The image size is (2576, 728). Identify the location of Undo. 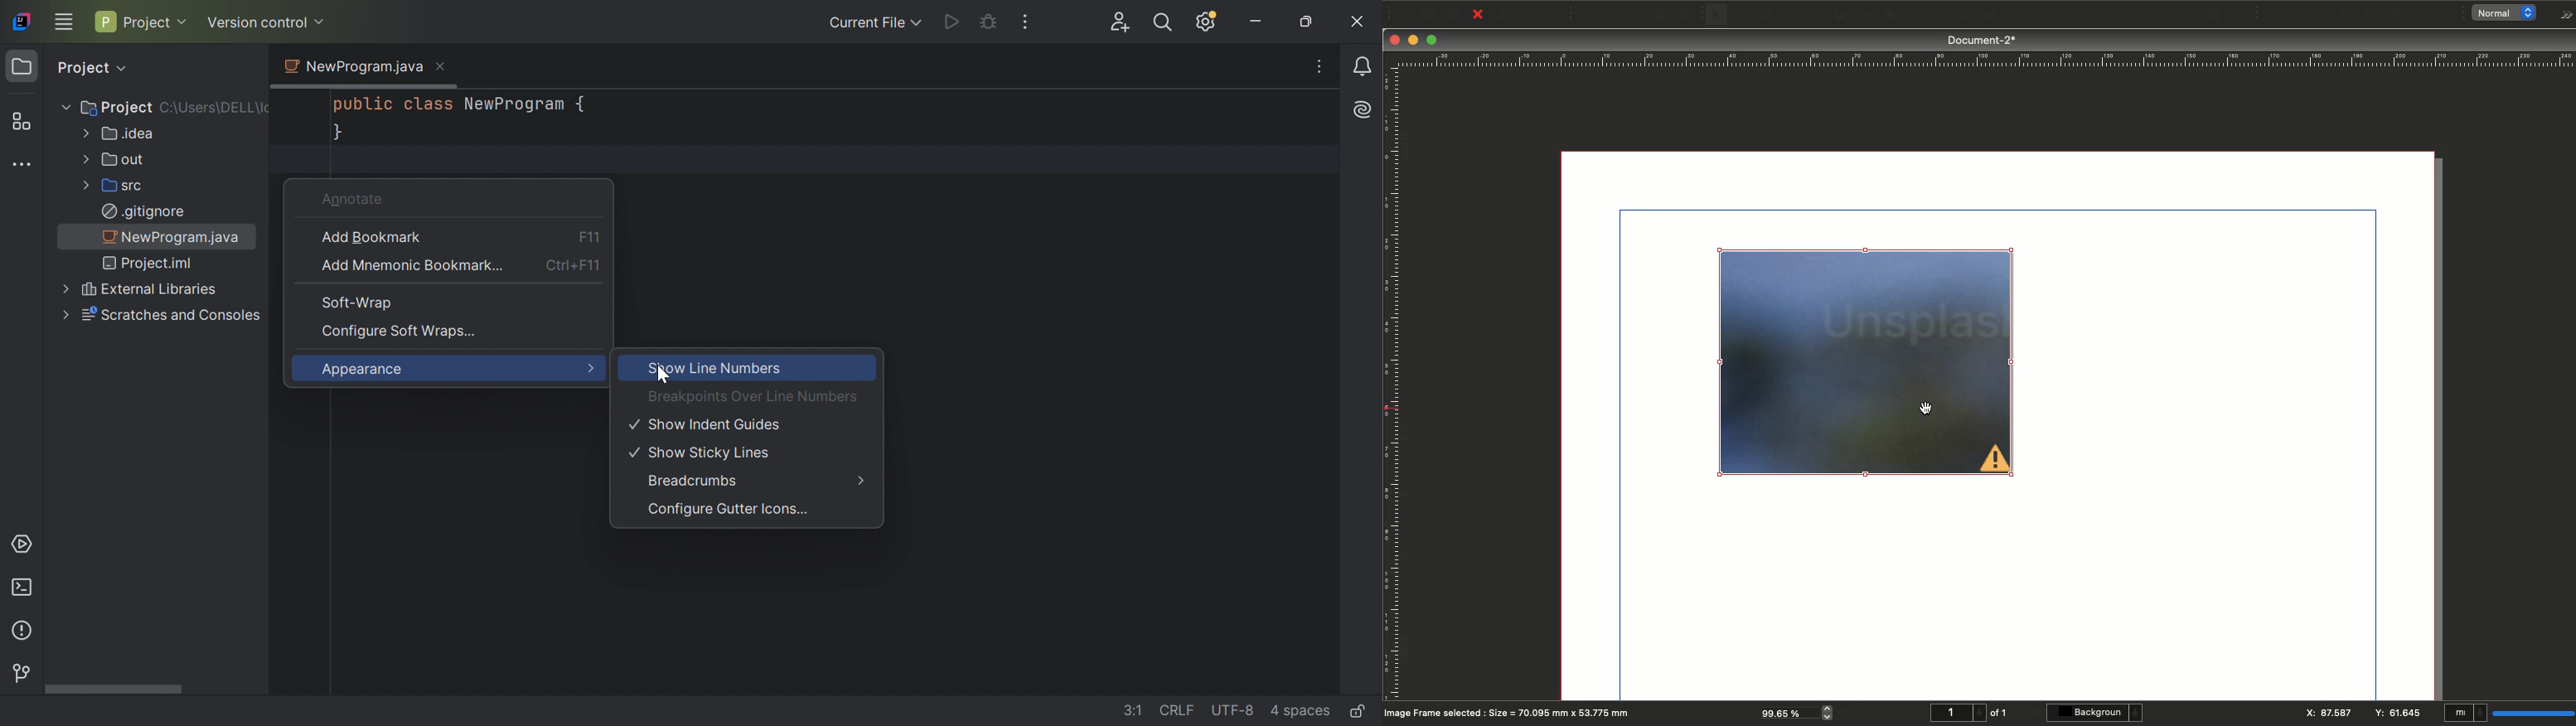
(1585, 15).